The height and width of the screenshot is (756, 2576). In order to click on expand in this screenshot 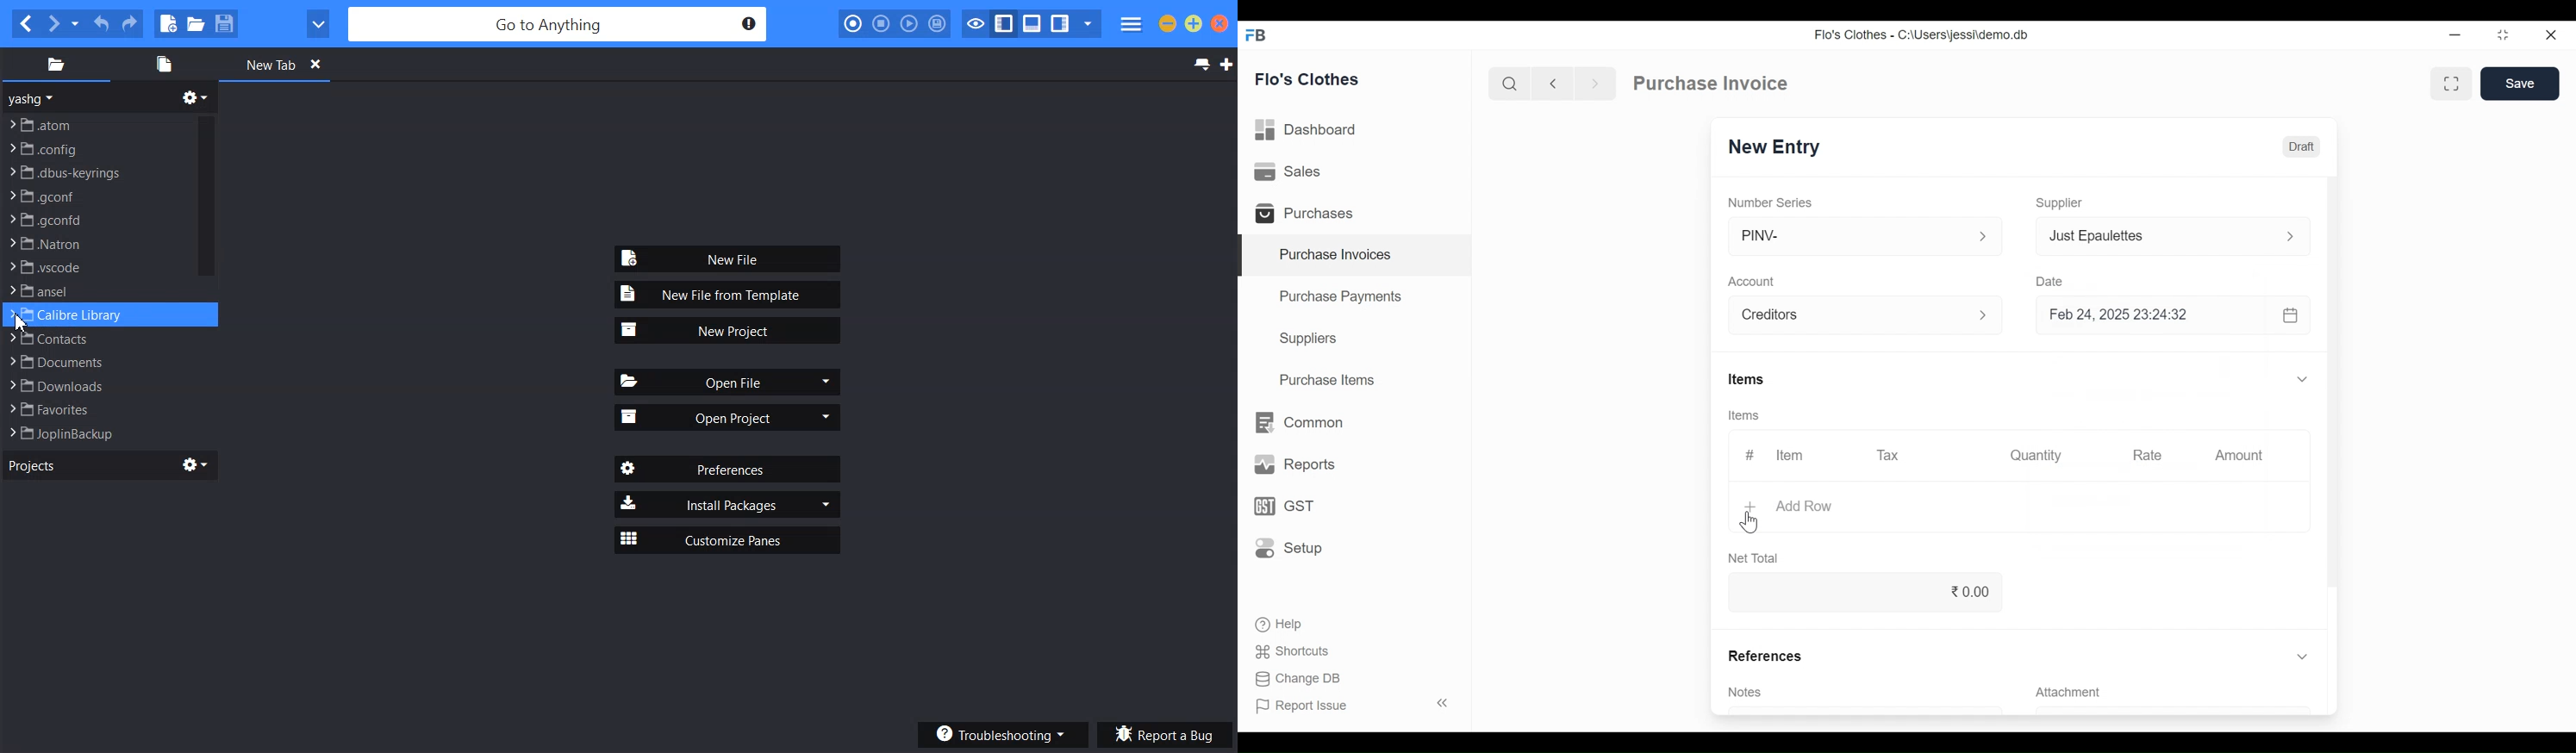, I will do `click(1983, 236)`.